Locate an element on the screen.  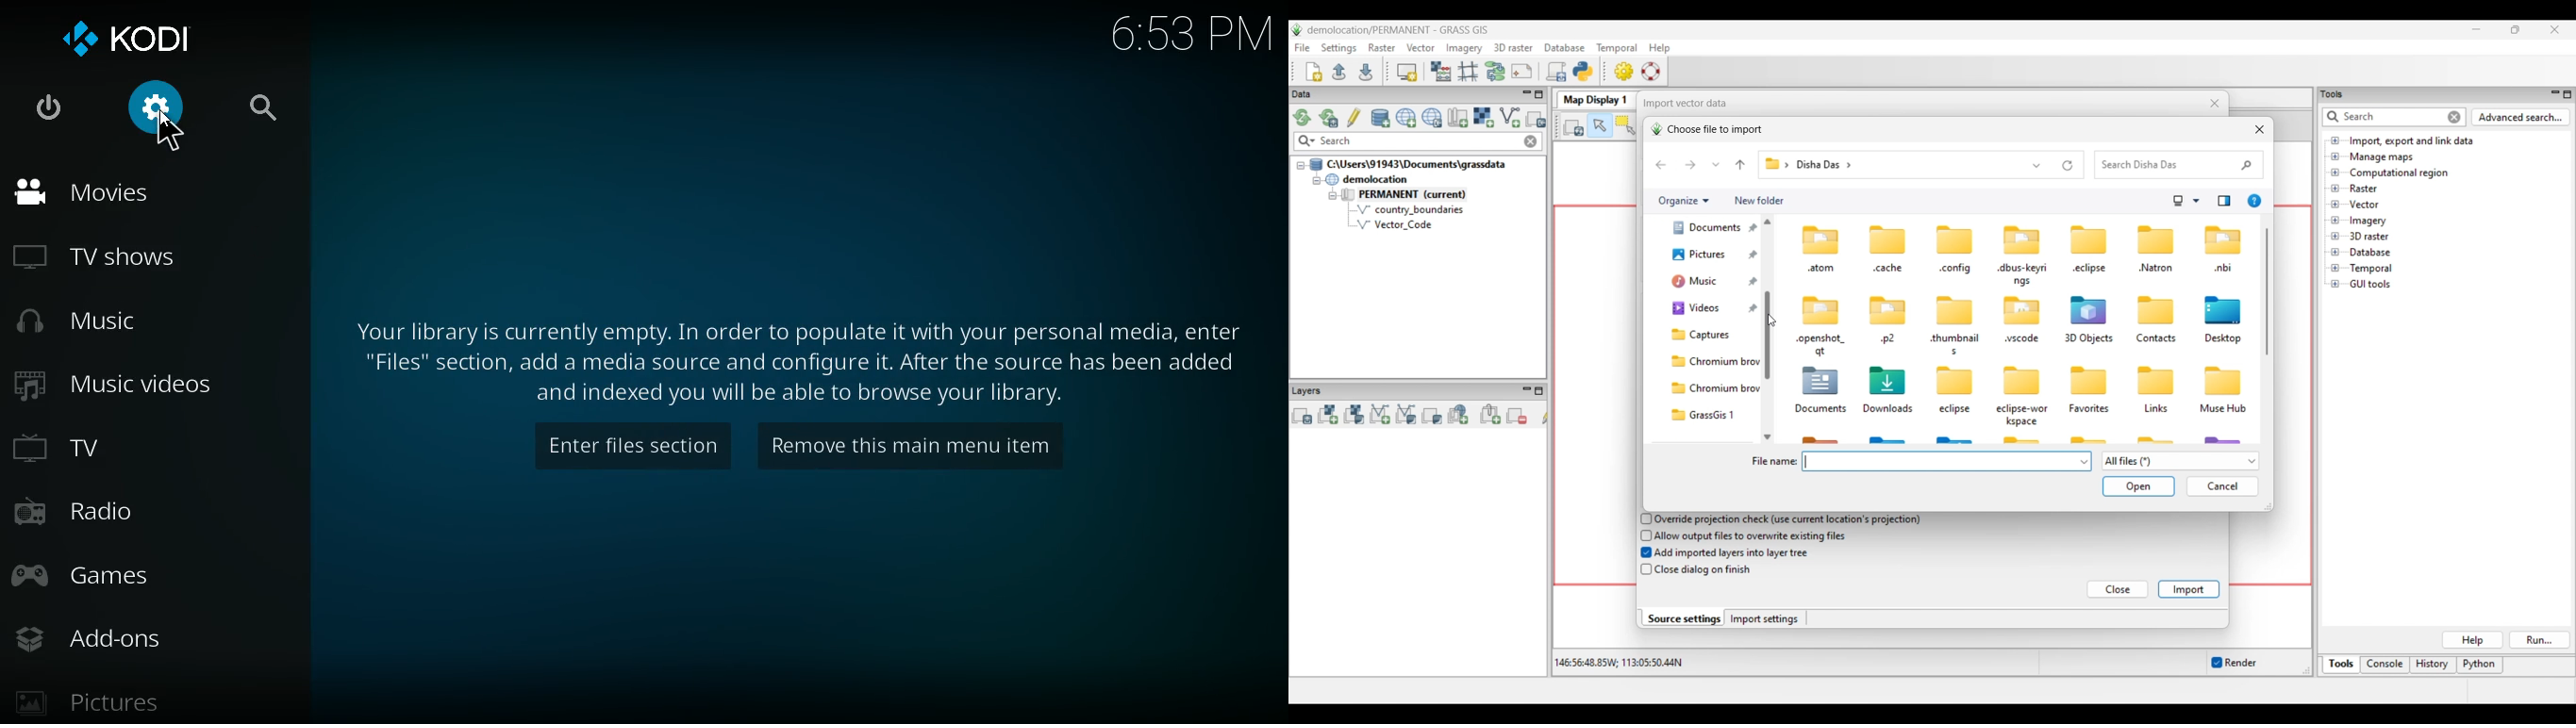
radio is located at coordinates (96, 514).